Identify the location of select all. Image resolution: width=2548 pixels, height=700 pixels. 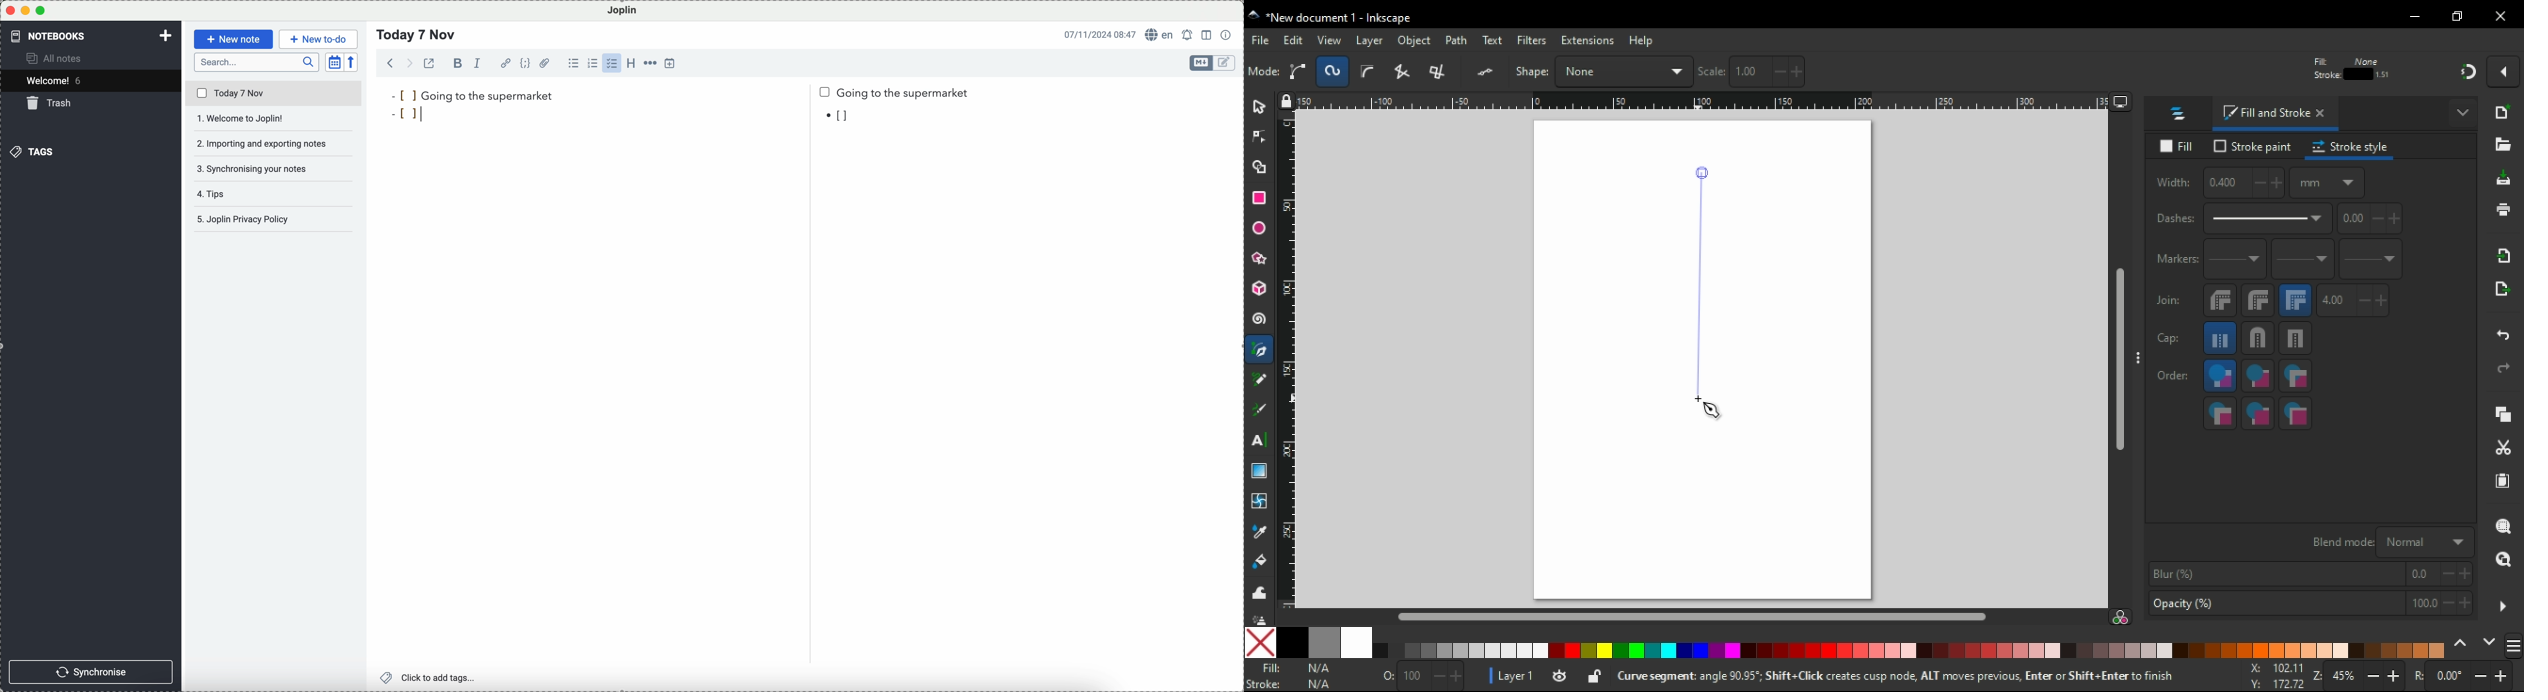
(1264, 72).